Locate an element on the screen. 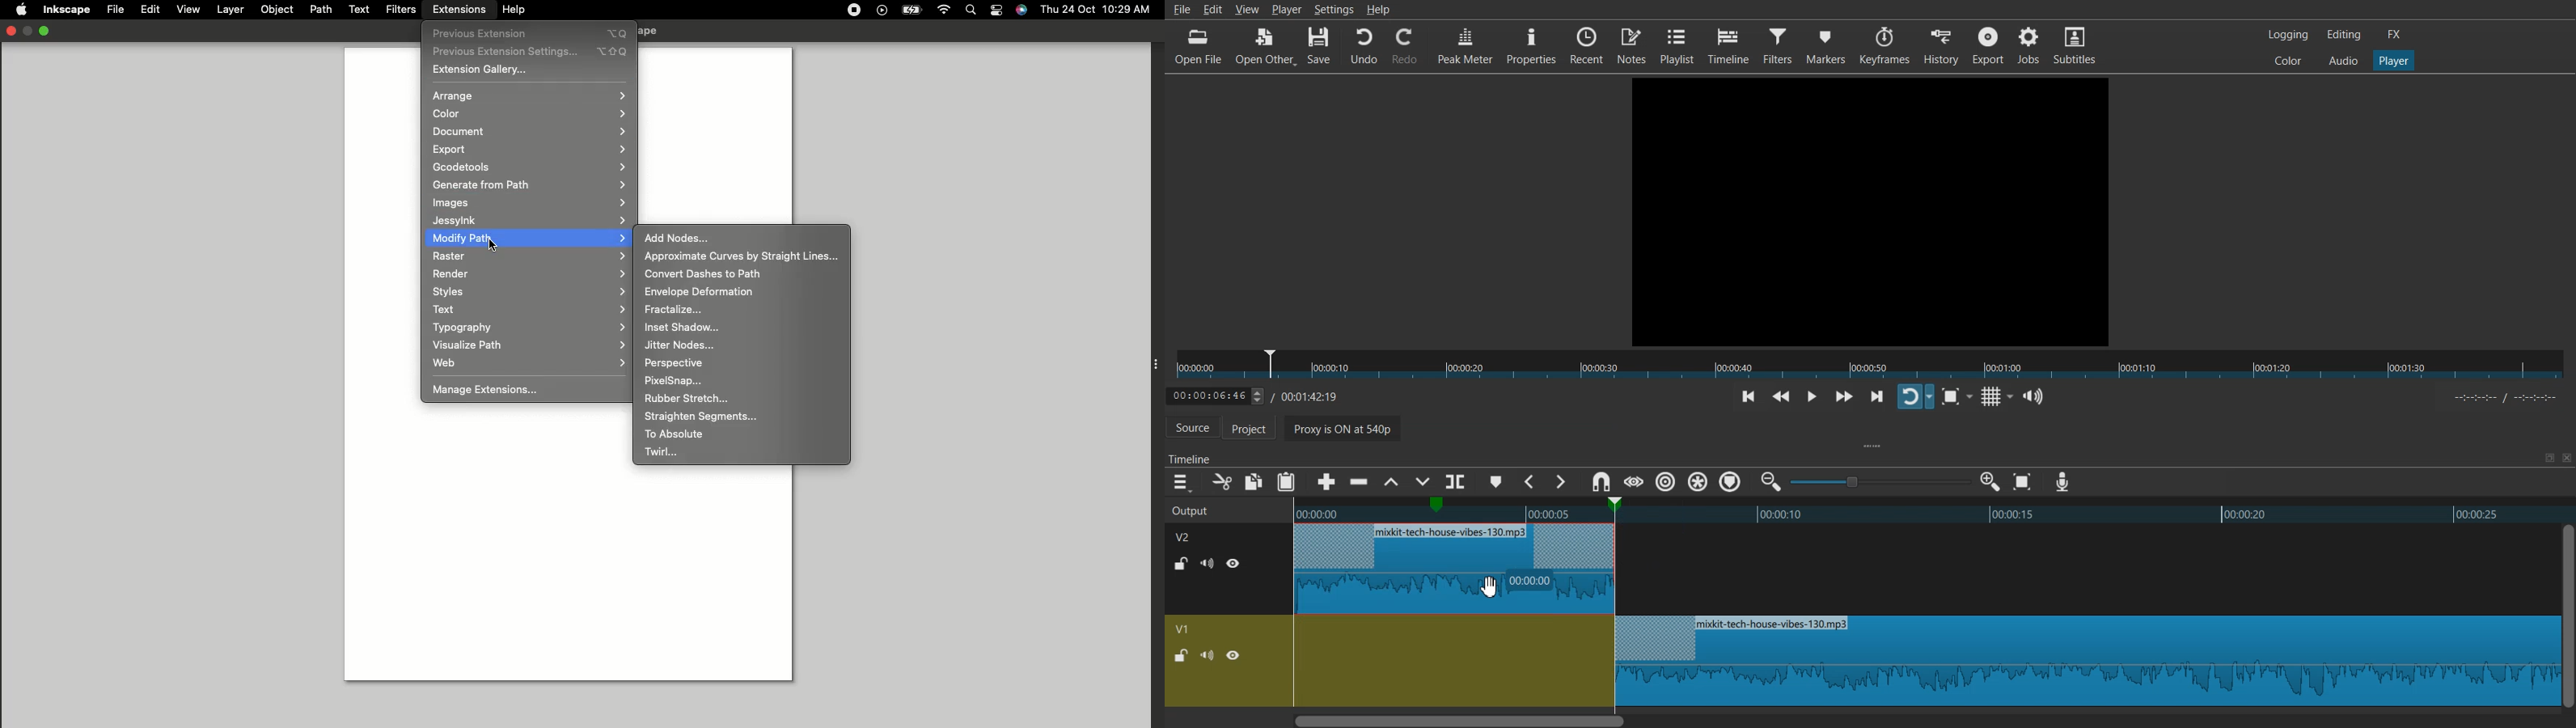 The width and height of the screenshot is (2576, 728). Snap is located at coordinates (1601, 482).